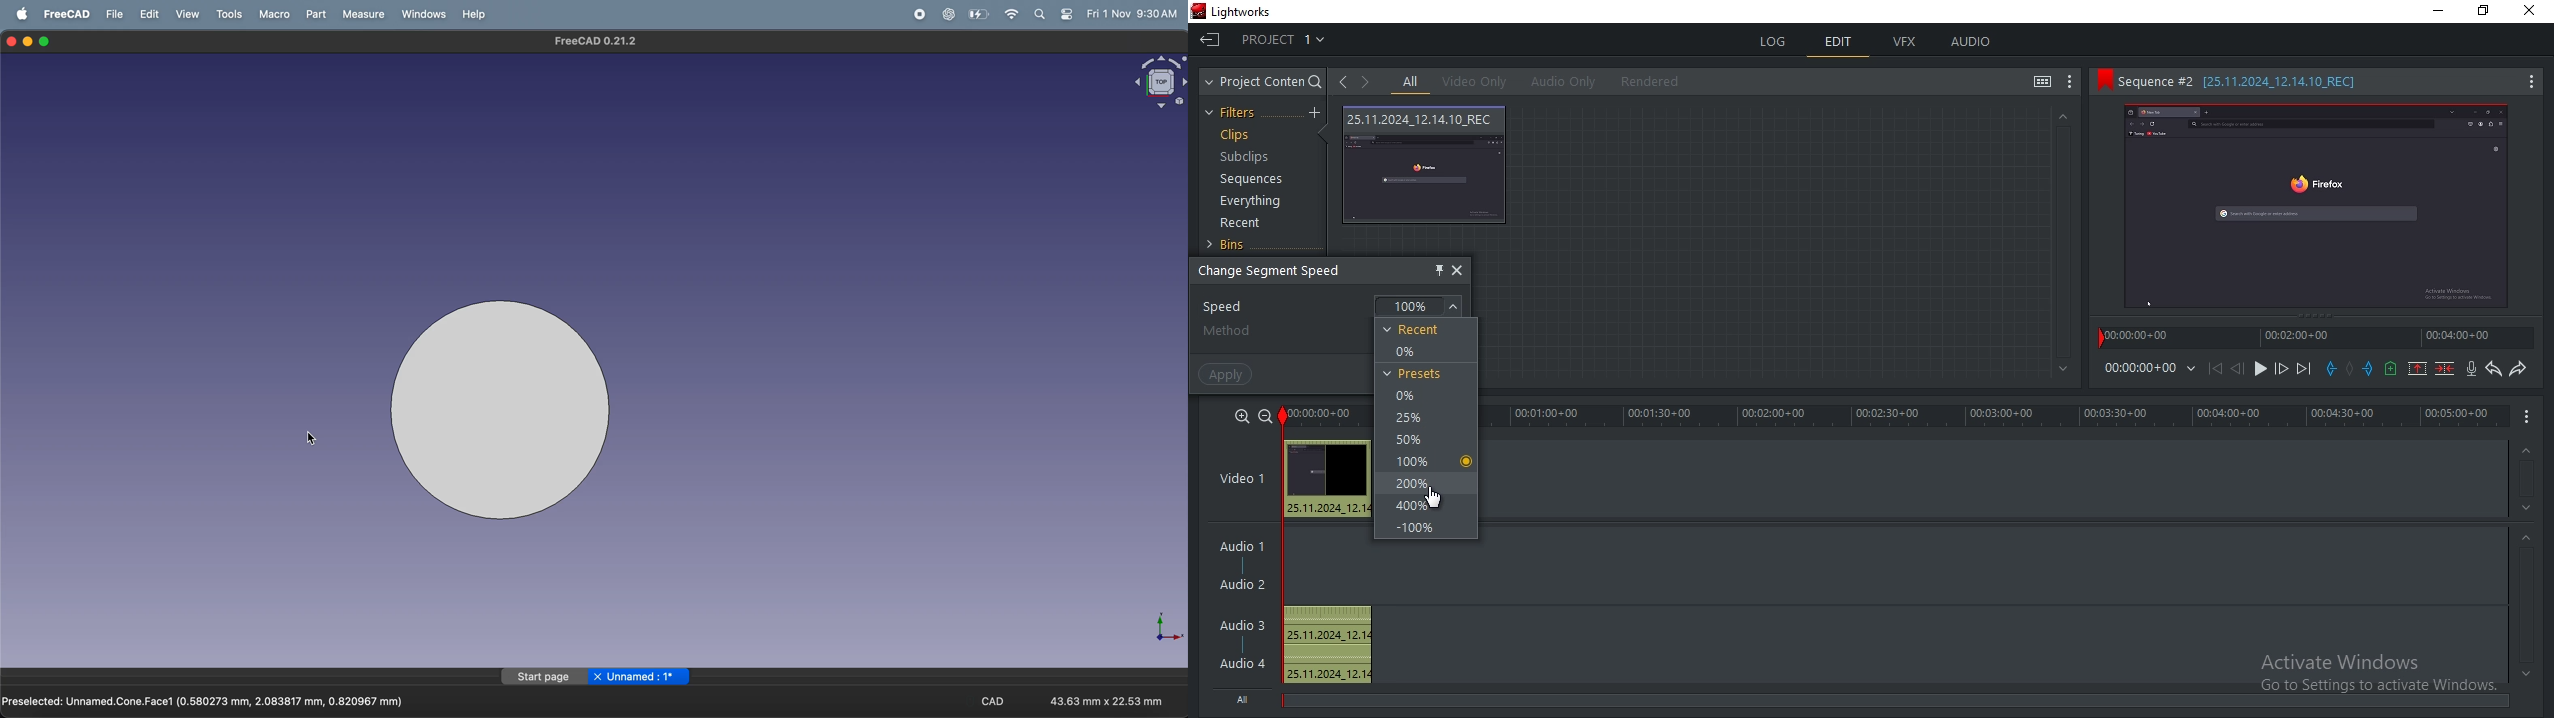  Describe the element at coordinates (1412, 462) in the screenshot. I see `100%` at that location.